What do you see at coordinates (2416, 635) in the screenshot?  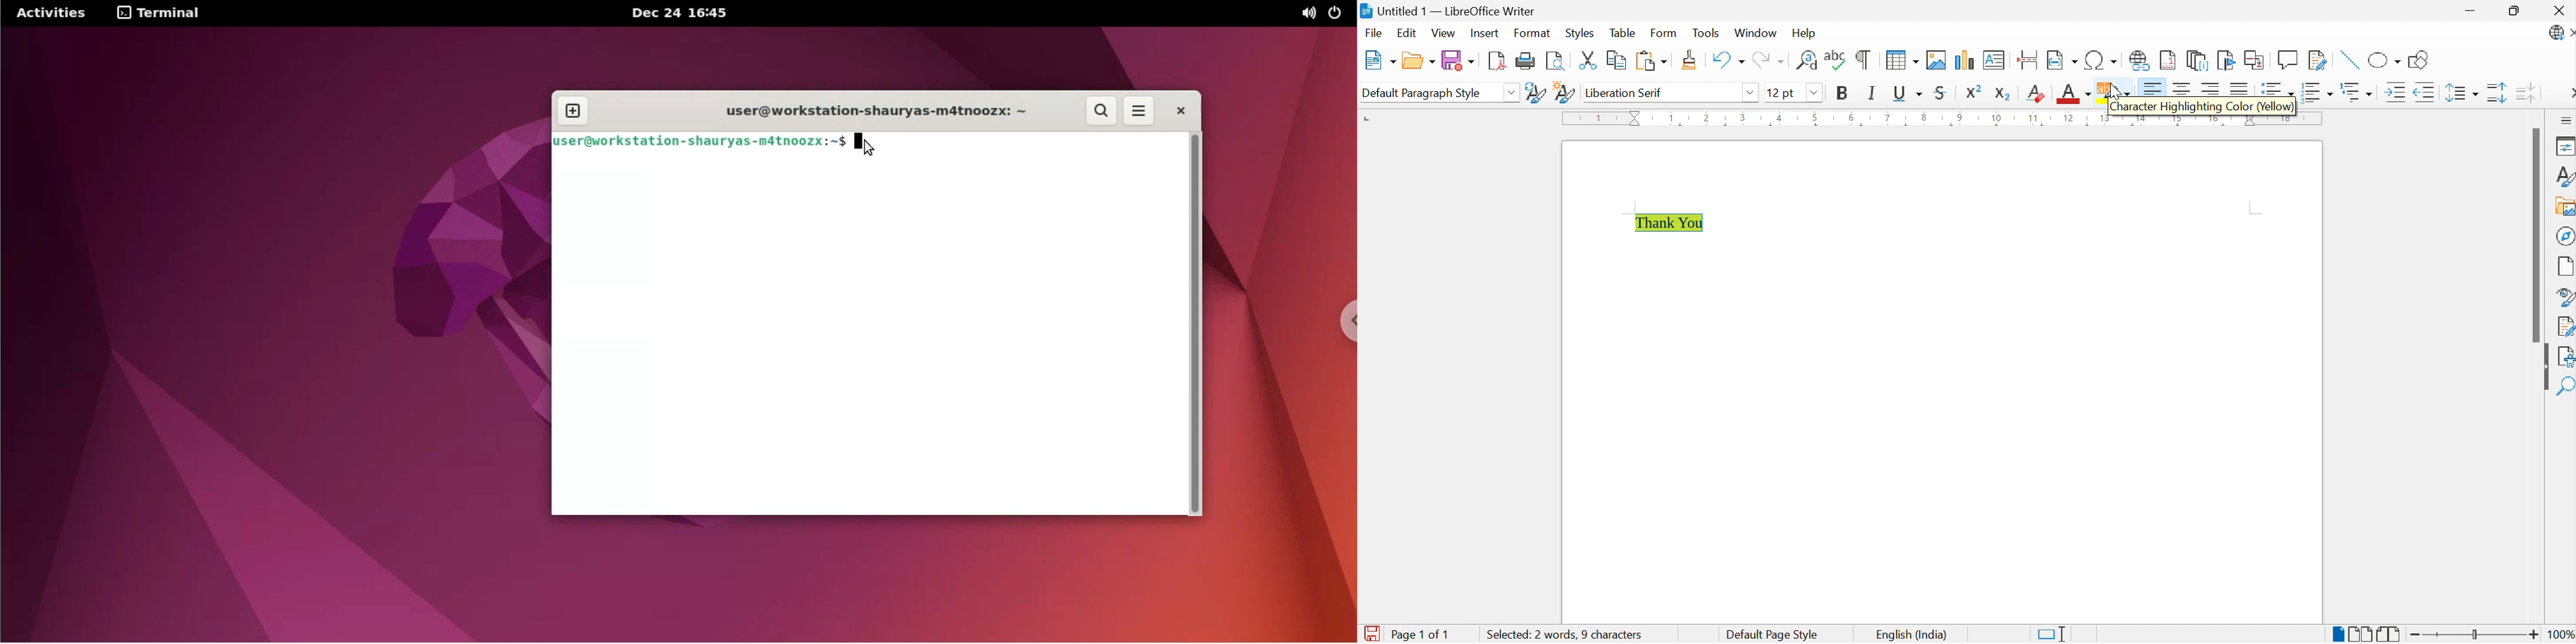 I see `Zoom Out` at bounding box center [2416, 635].